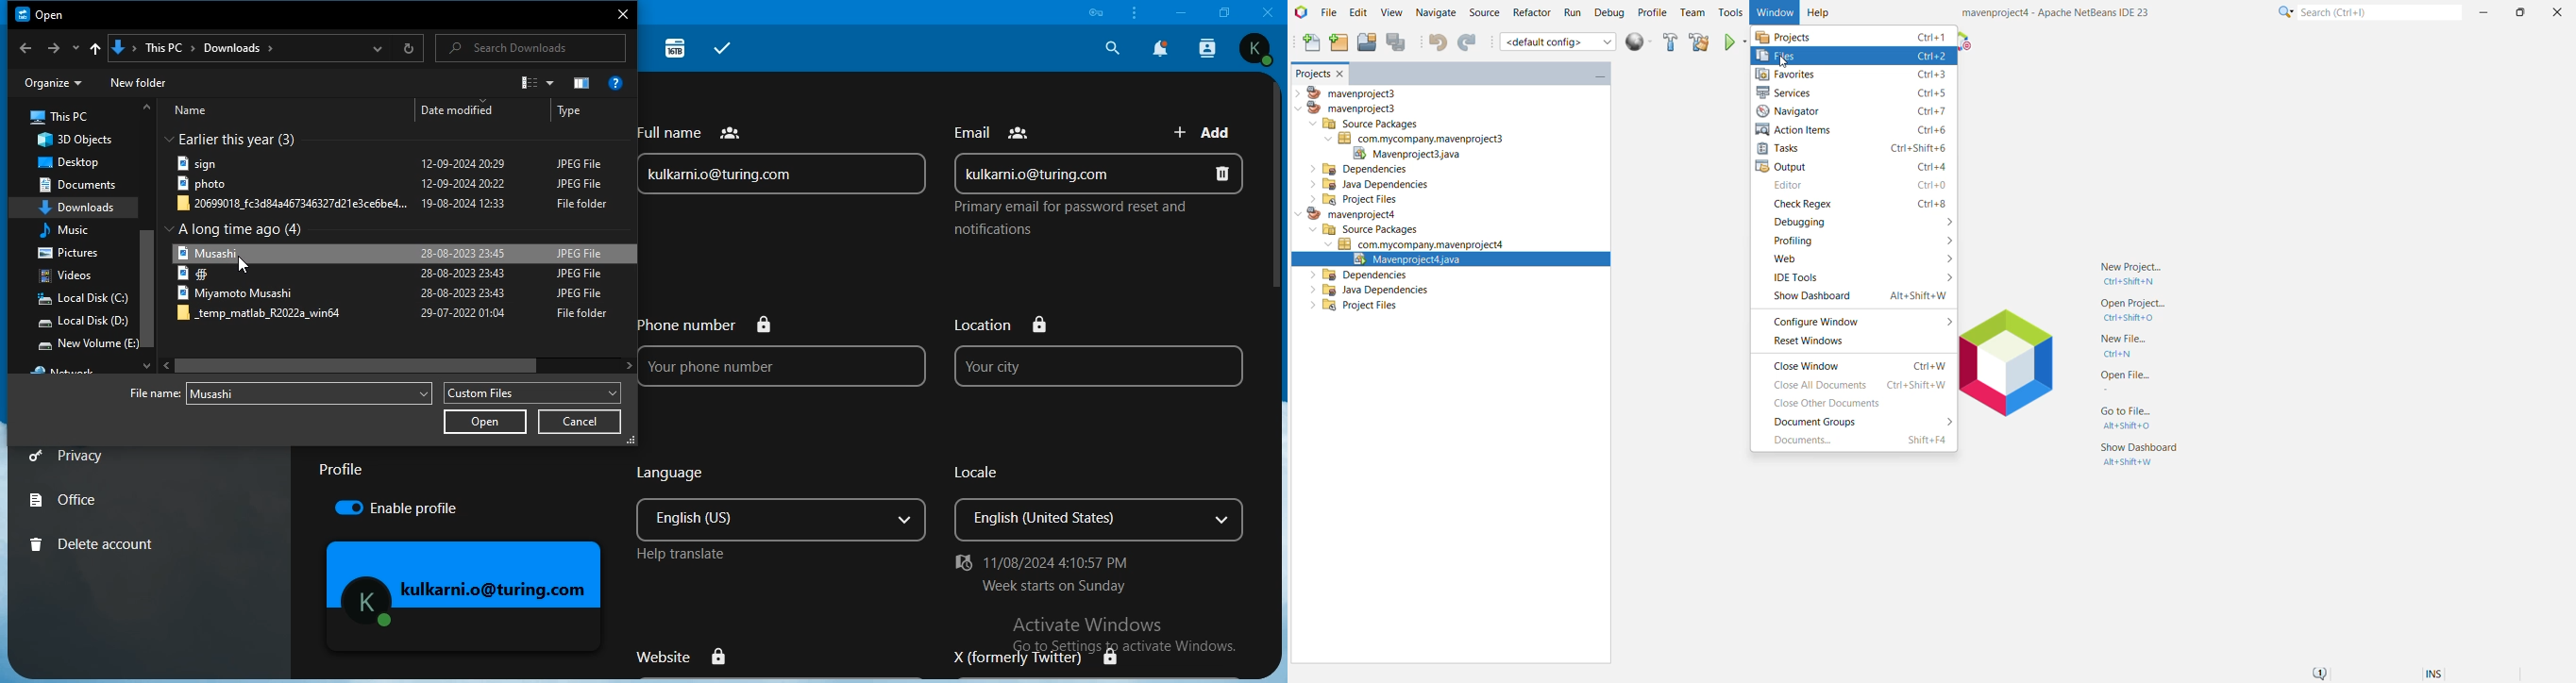 The width and height of the screenshot is (2576, 700). Describe the element at coordinates (83, 322) in the screenshot. I see `local disk d` at that location.